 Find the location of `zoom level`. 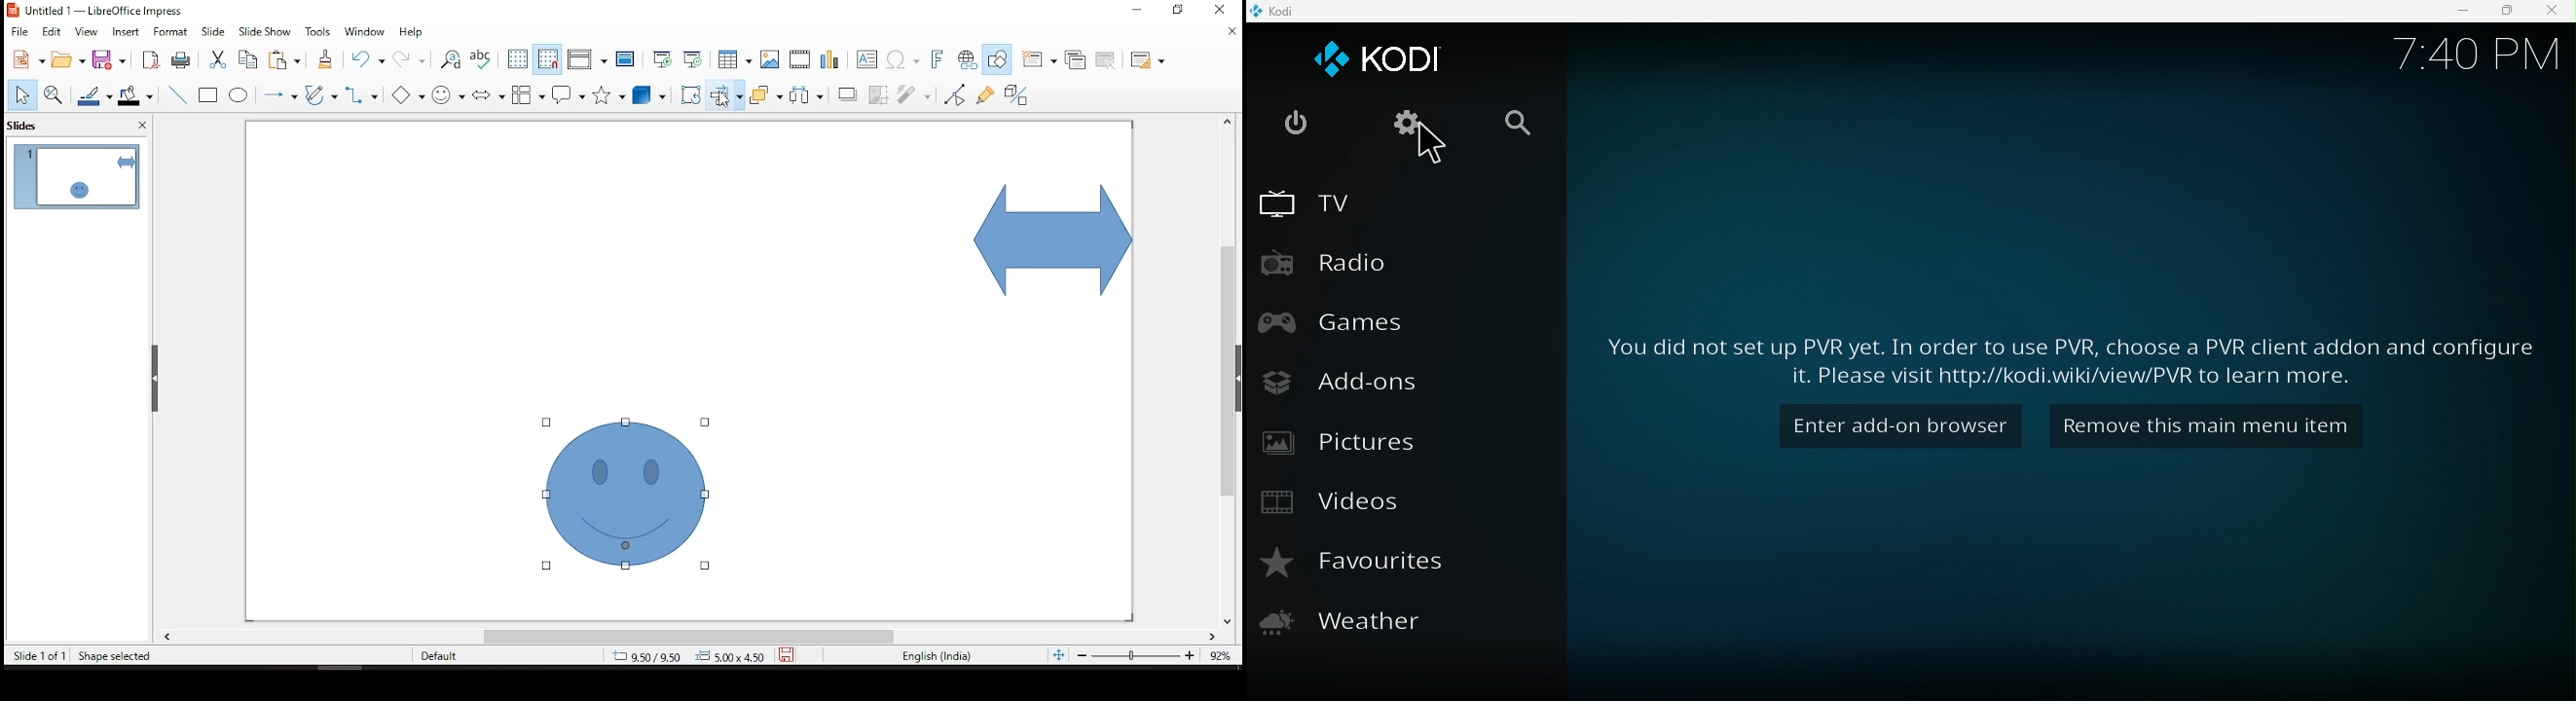

zoom level is located at coordinates (1219, 656).